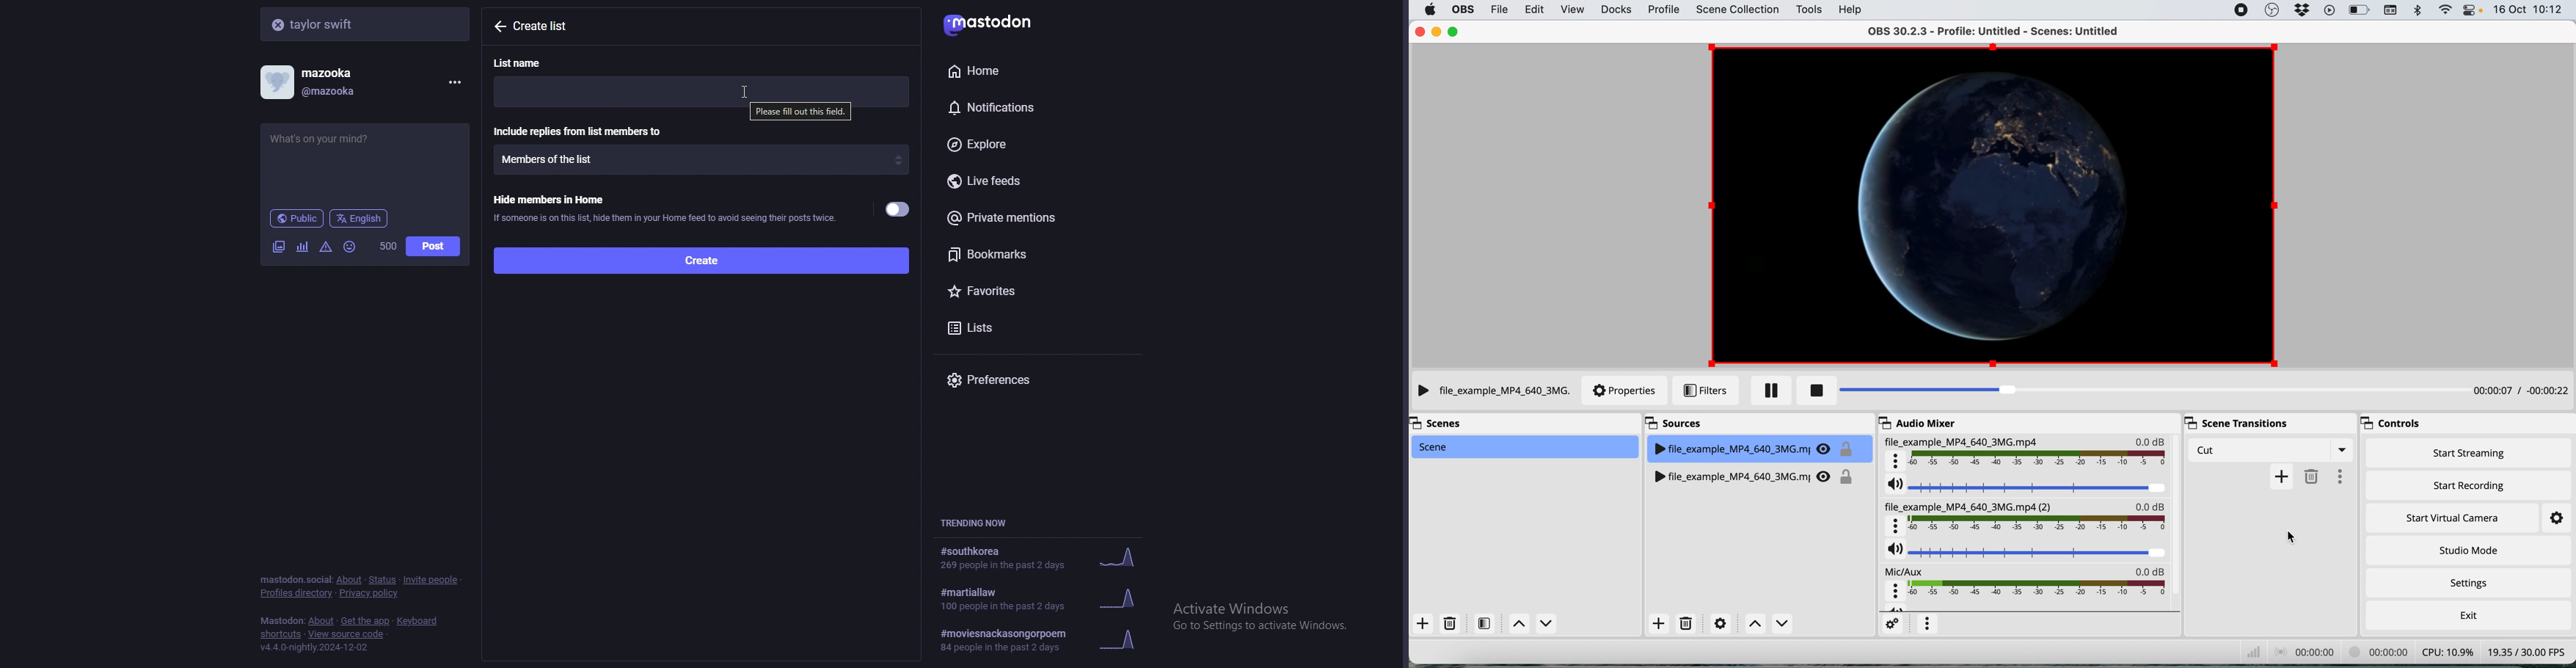 Image resolution: width=2576 pixels, height=672 pixels. Describe the element at coordinates (1657, 623) in the screenshot. I see `add source` at that location.